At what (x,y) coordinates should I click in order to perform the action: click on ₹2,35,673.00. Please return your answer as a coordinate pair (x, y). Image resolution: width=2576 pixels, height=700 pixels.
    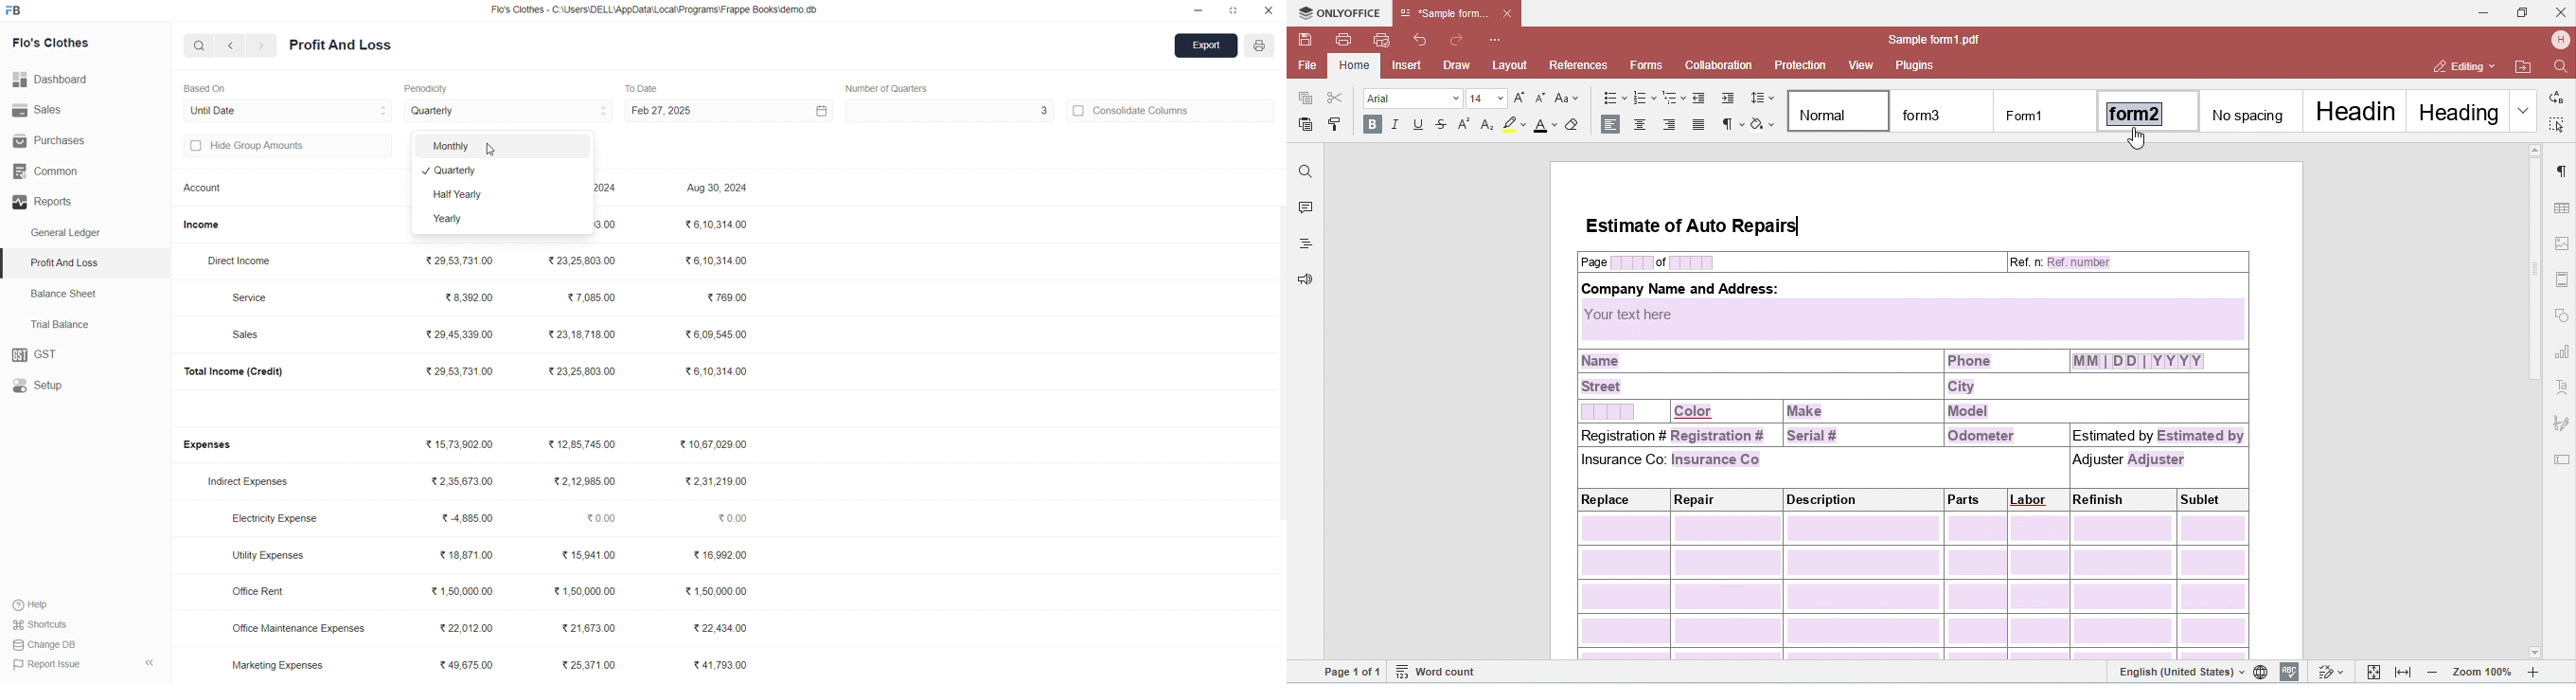
    Looking at the image, I should click on (462, 481).